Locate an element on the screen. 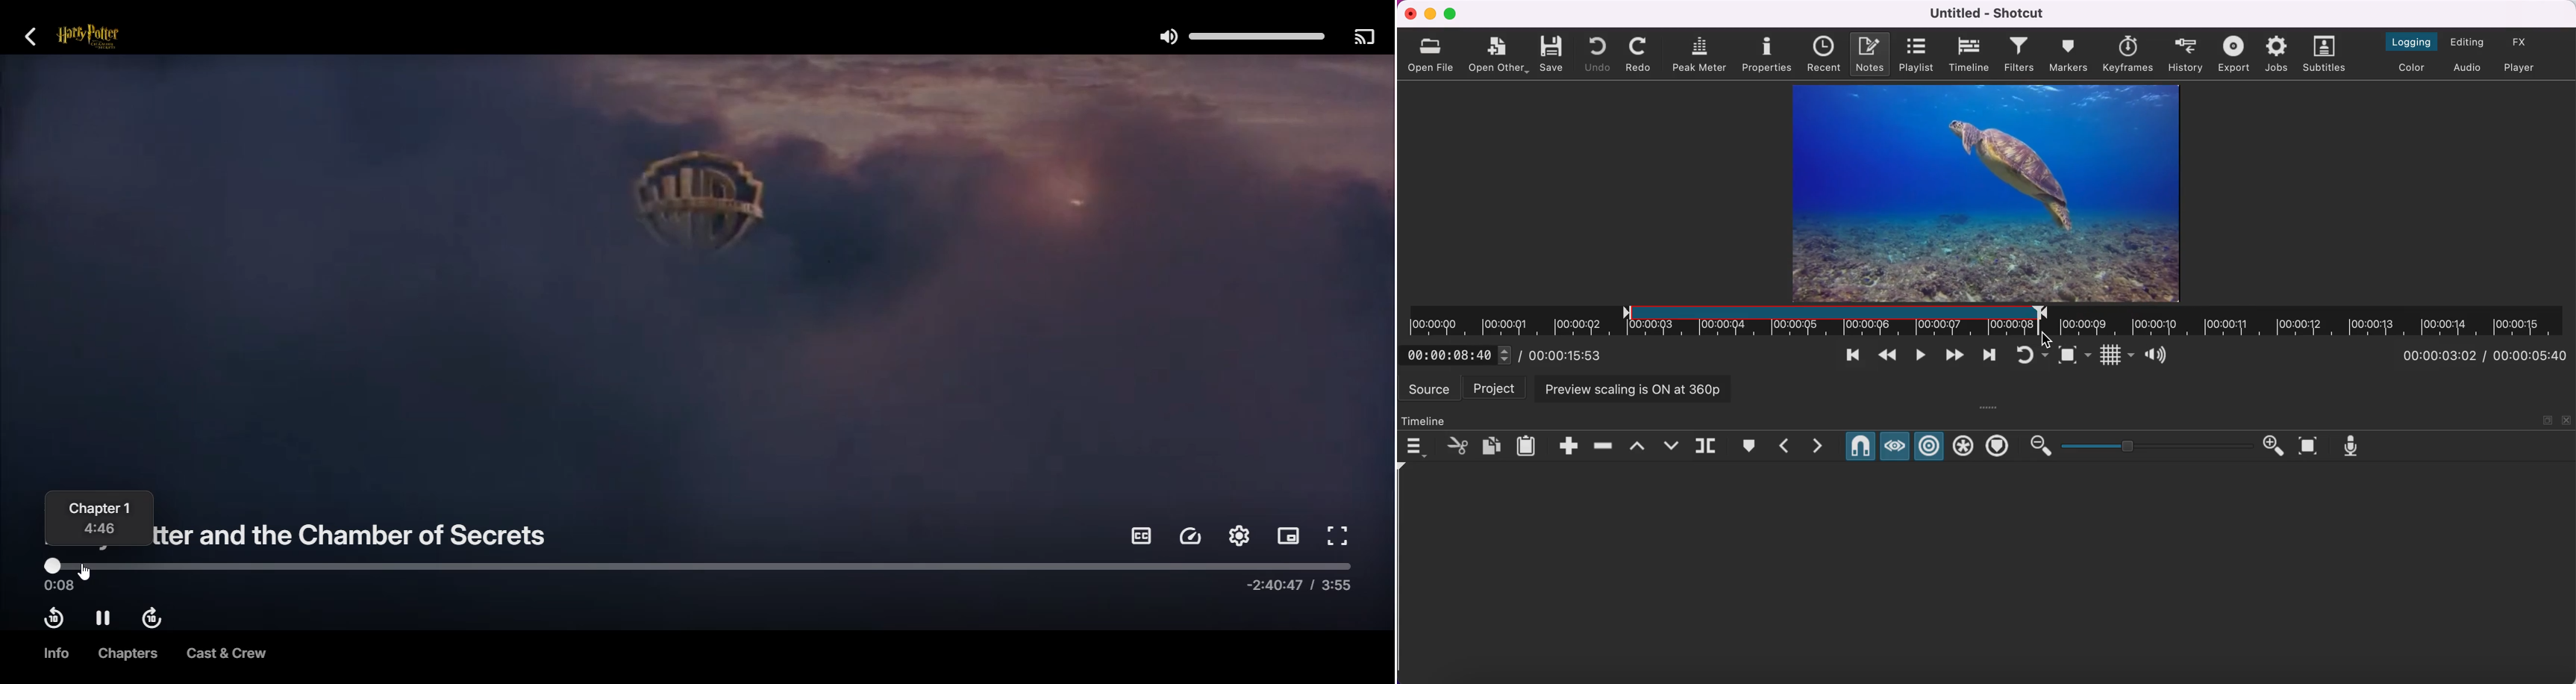  jobs is located at coordinates (2278, 55).